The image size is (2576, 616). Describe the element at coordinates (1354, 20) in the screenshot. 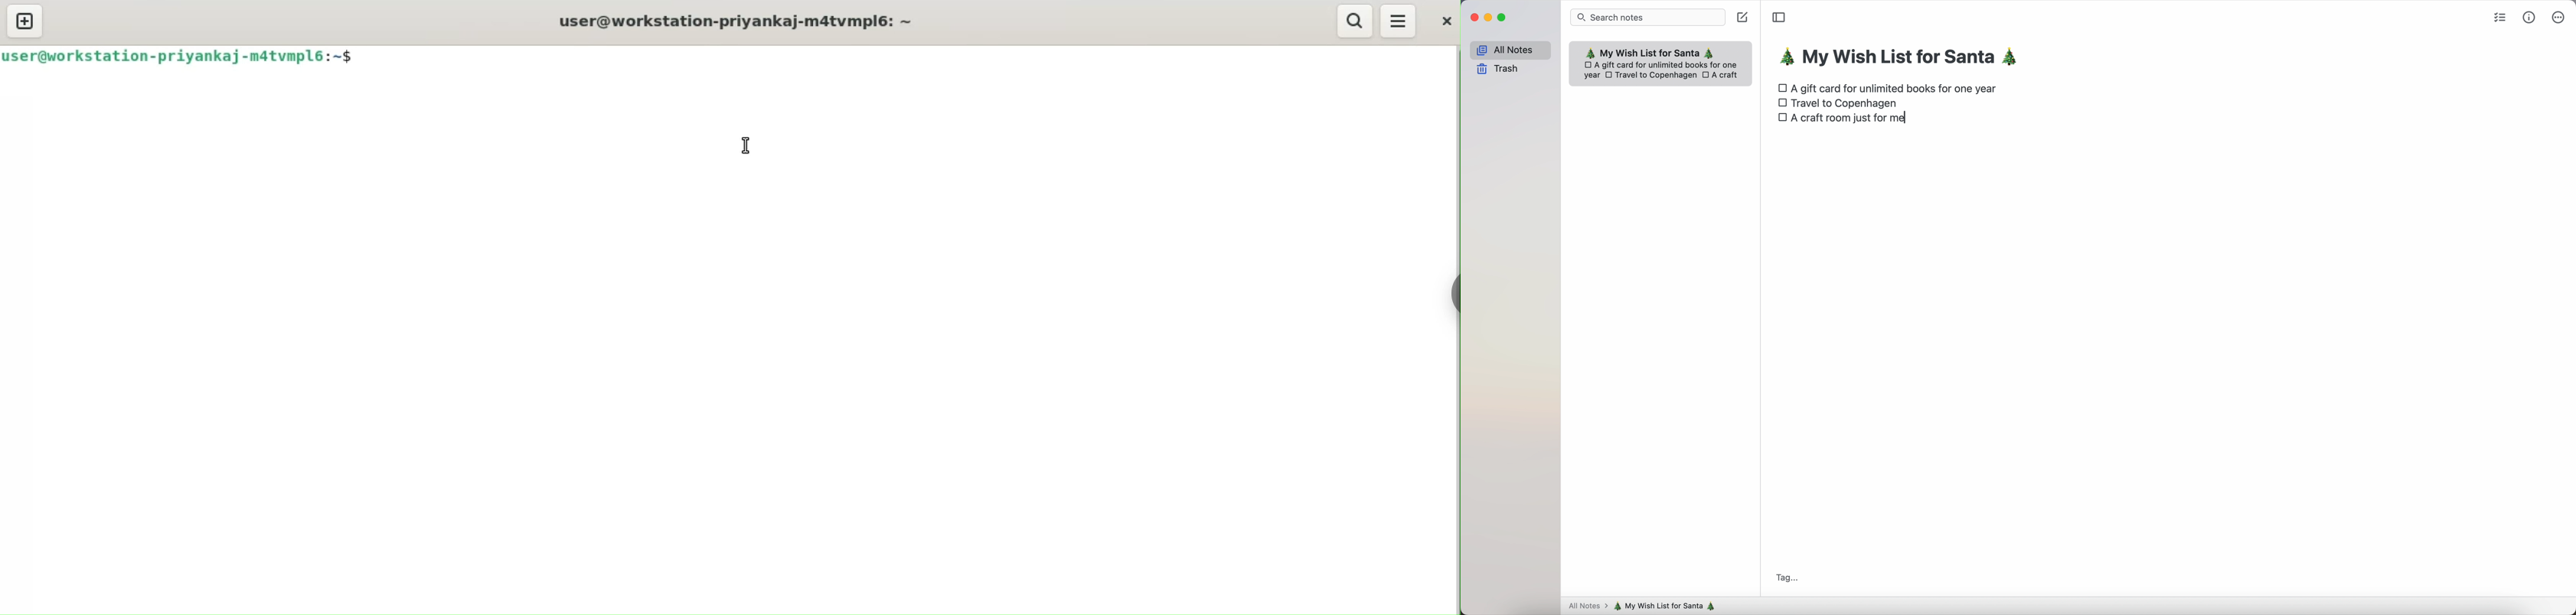

I see `search` at that location.